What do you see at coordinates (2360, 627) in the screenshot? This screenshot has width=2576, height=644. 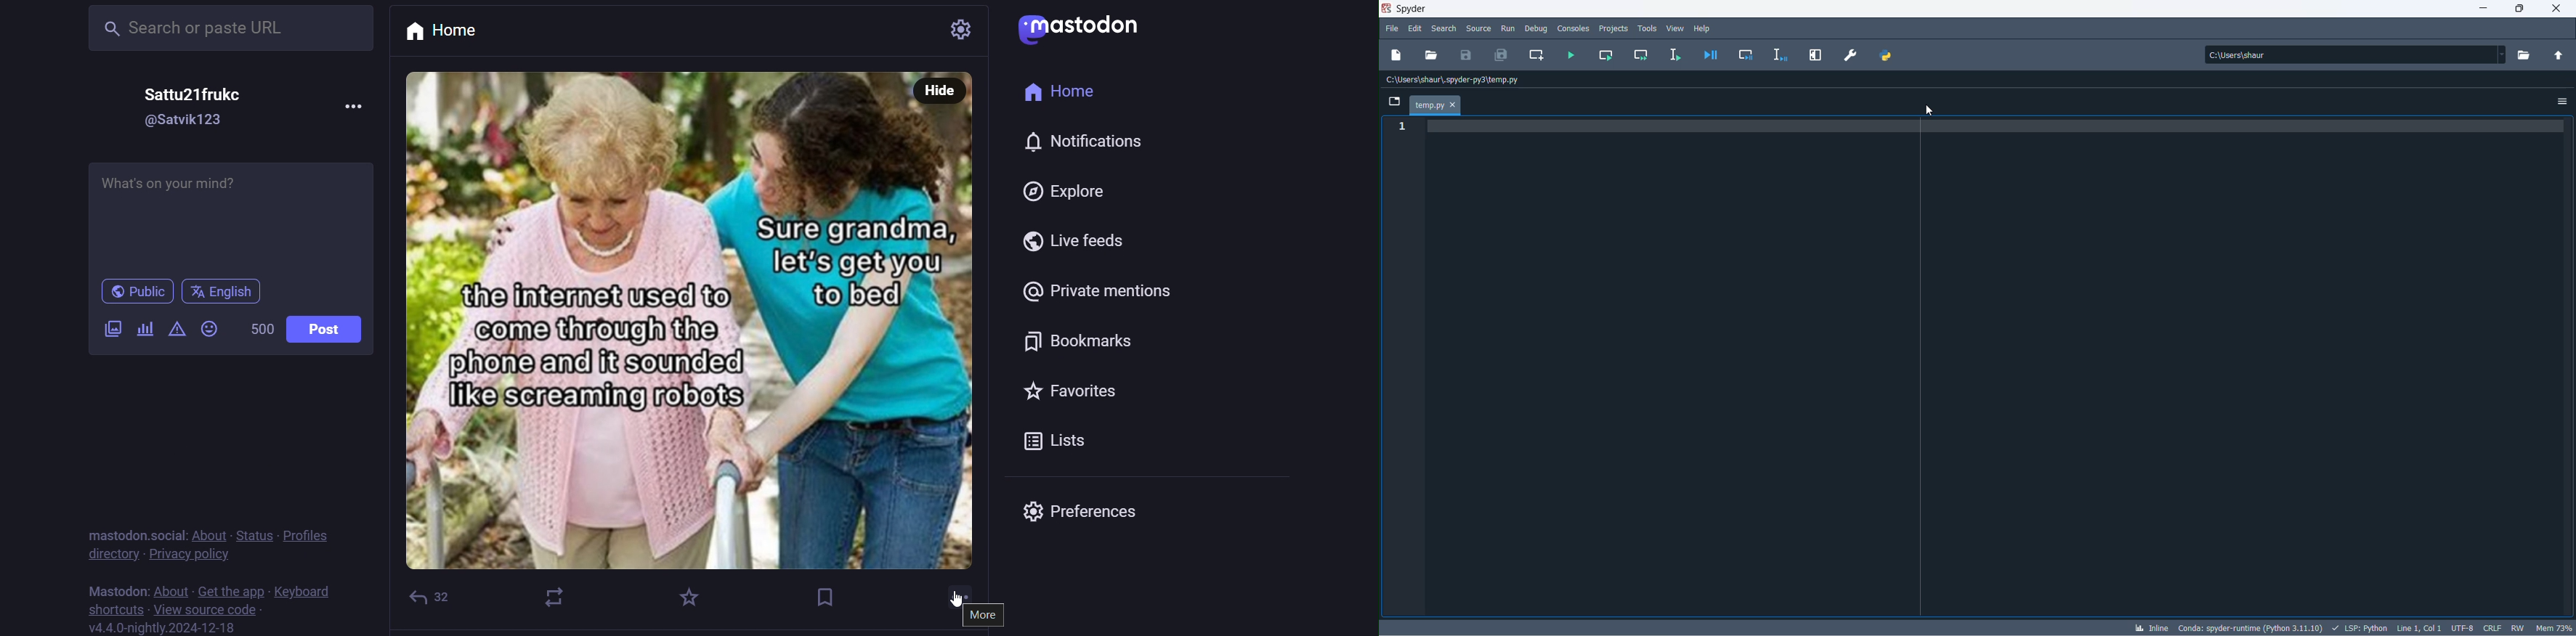 I see `script` at bounding box center [2360, 627].